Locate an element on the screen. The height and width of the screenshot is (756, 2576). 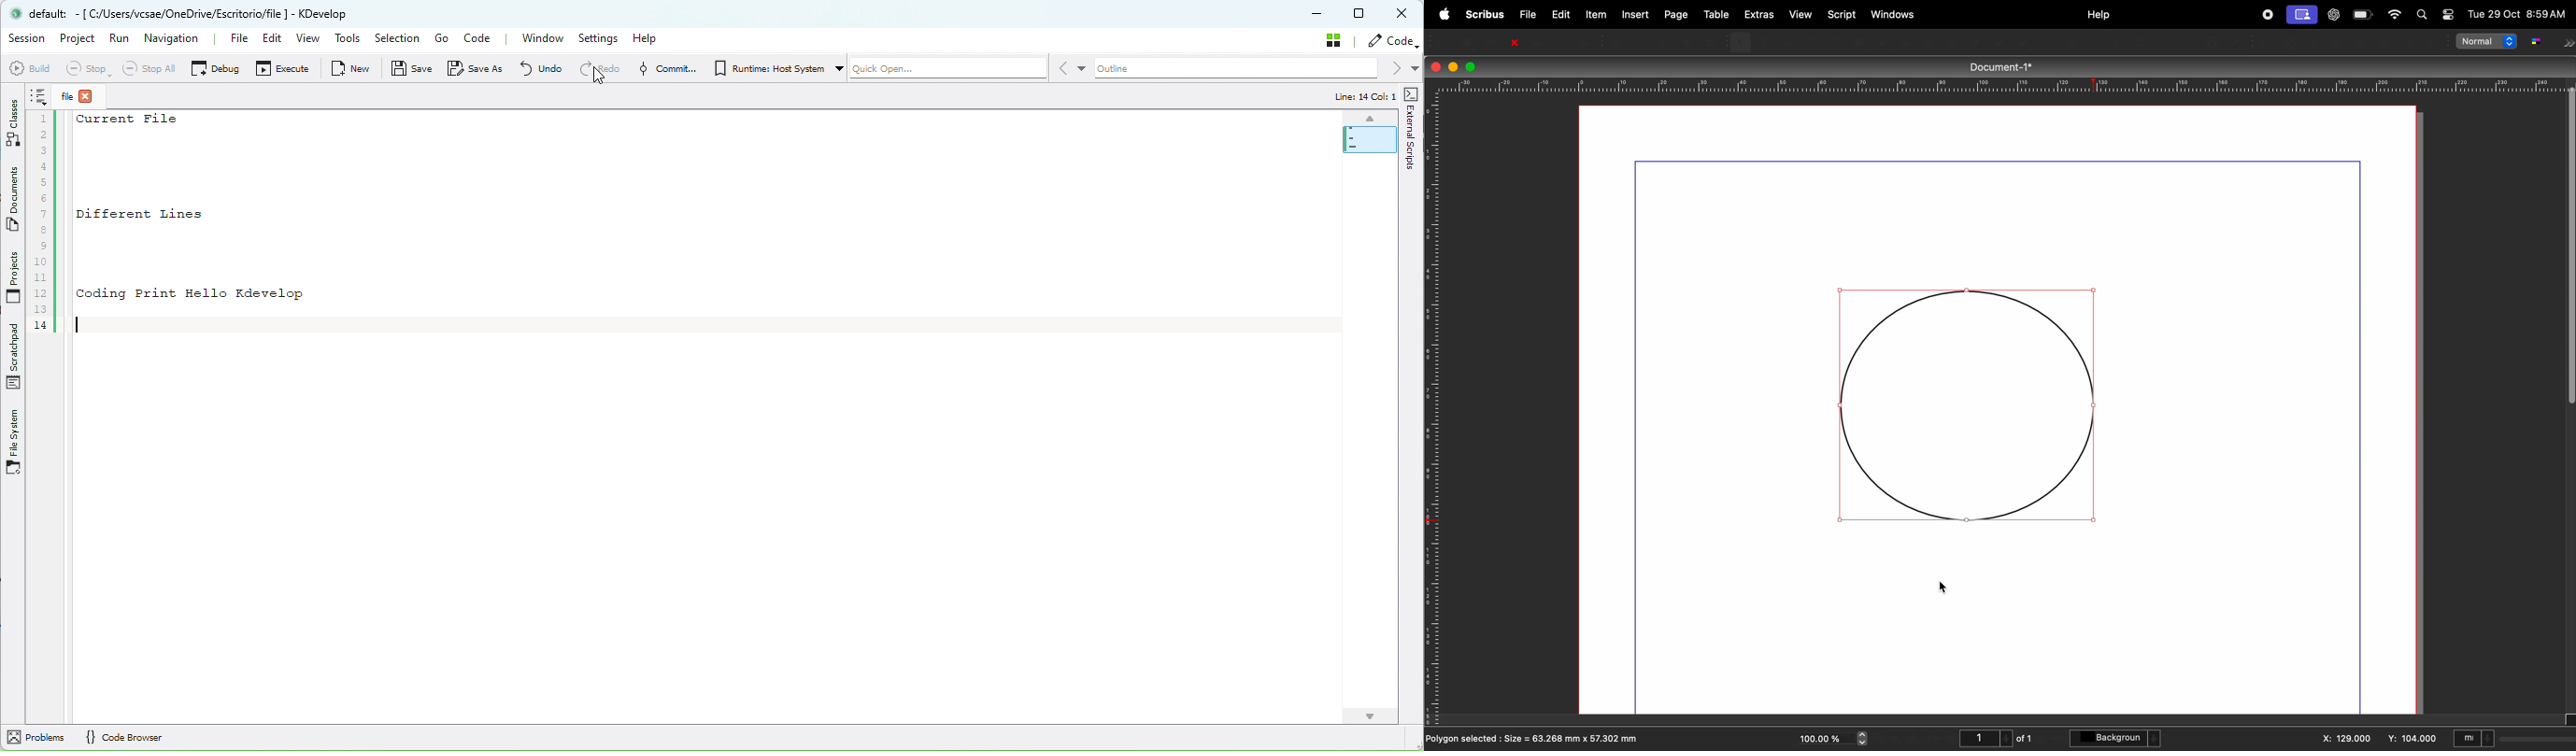
cast is located at coordinates (2304, 15).